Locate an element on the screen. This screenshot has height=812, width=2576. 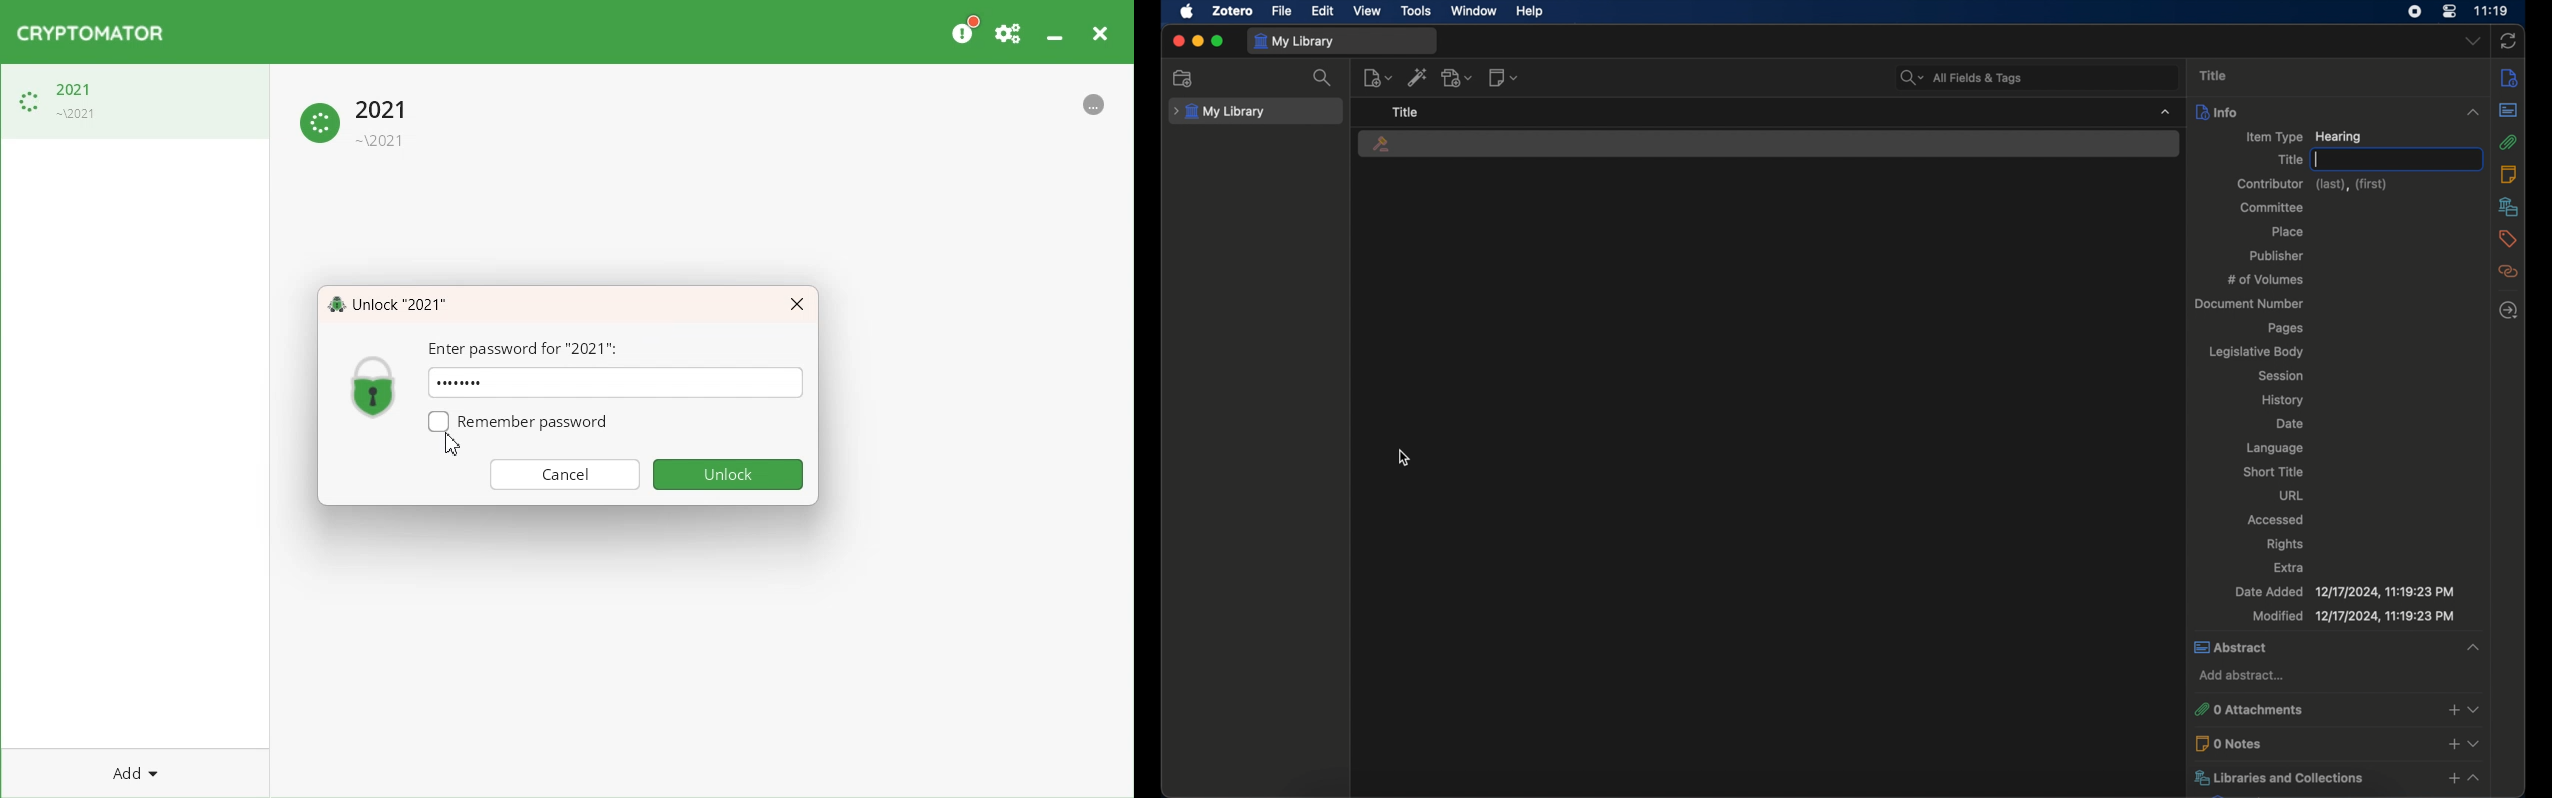
close is located at coordinates (1178, 41).